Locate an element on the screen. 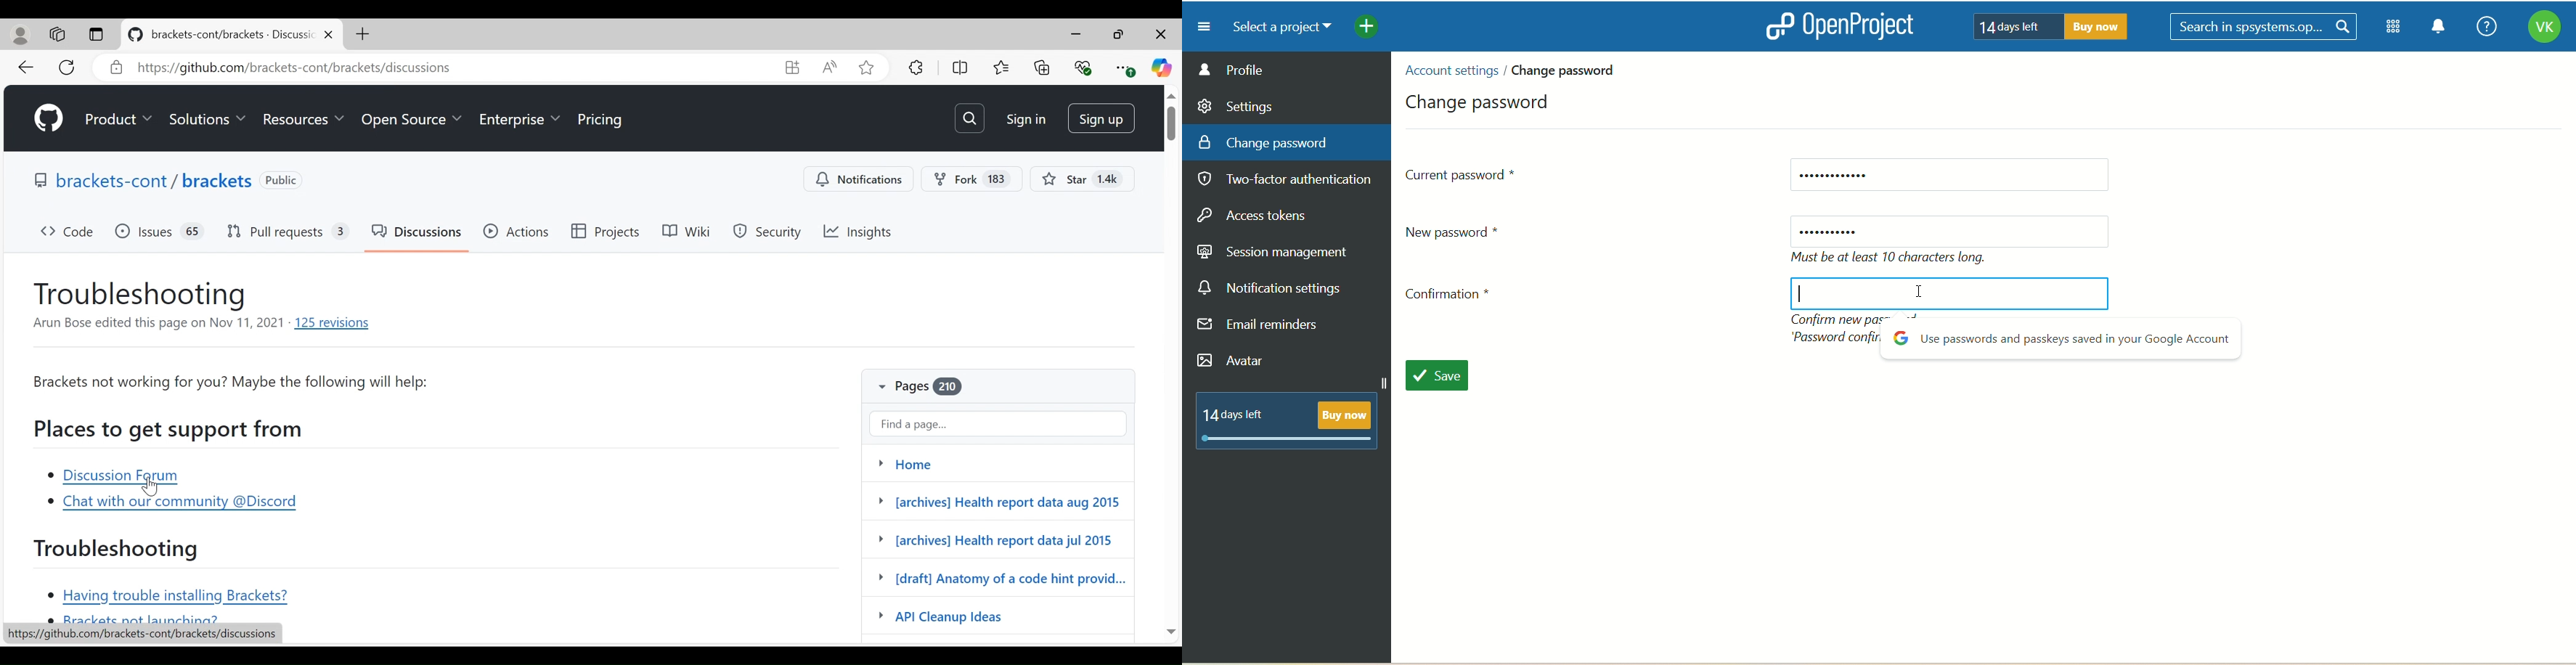  Pull Requests is located at coordinates (288, 233).